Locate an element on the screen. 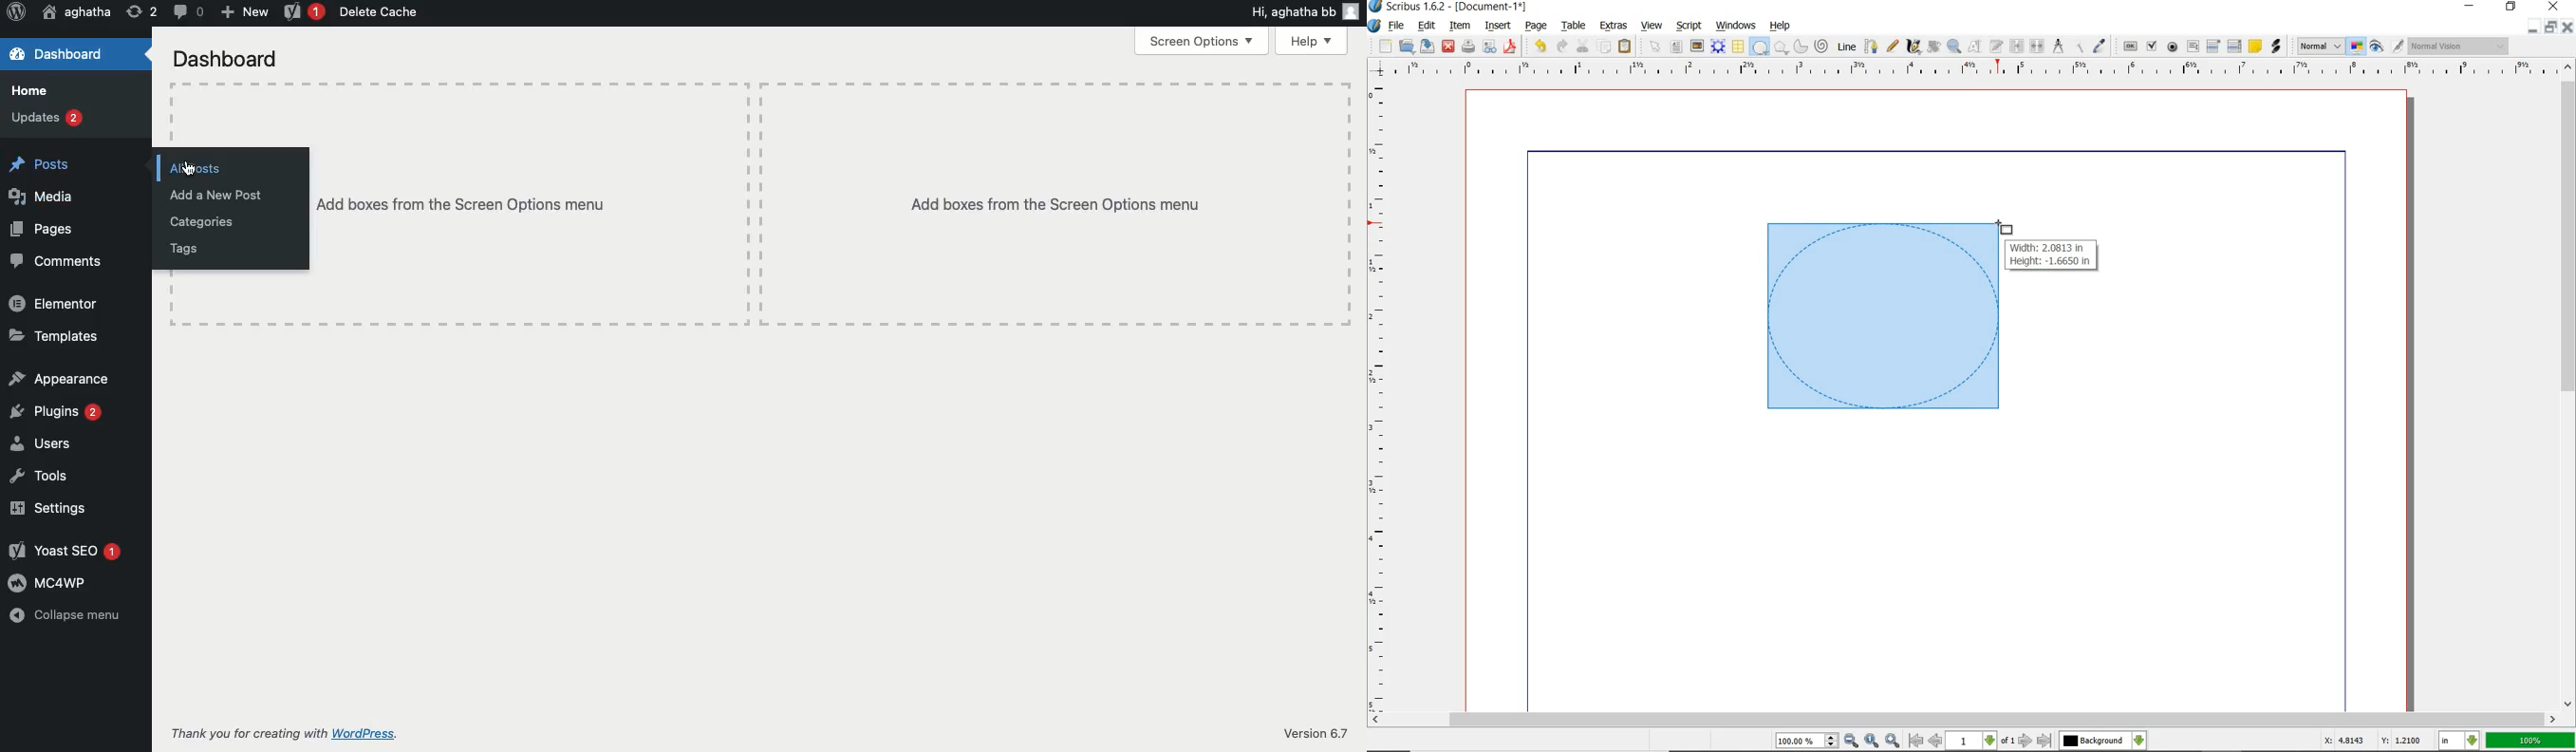  SELECT THE IMAGE PREVIEW QUALITY is located at coordinates (2321, 46).